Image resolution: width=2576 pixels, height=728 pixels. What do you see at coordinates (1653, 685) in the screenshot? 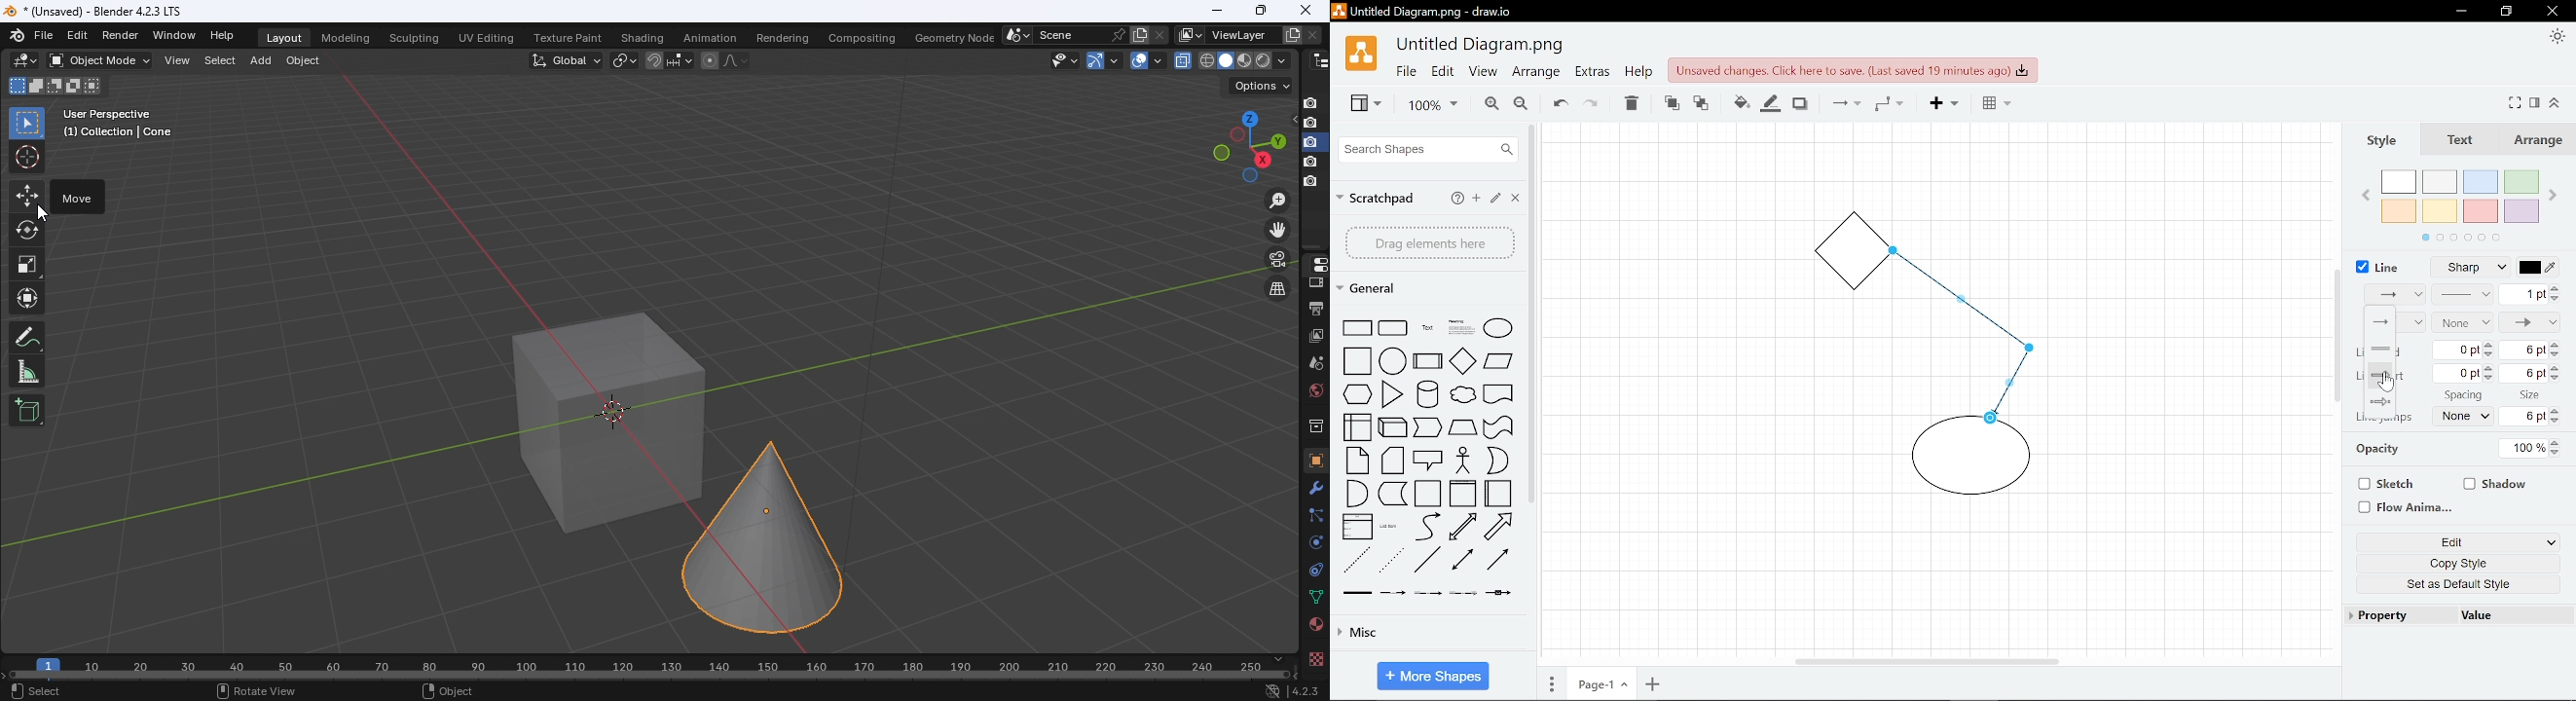
I see `+` at bounding box center [1653, 685].